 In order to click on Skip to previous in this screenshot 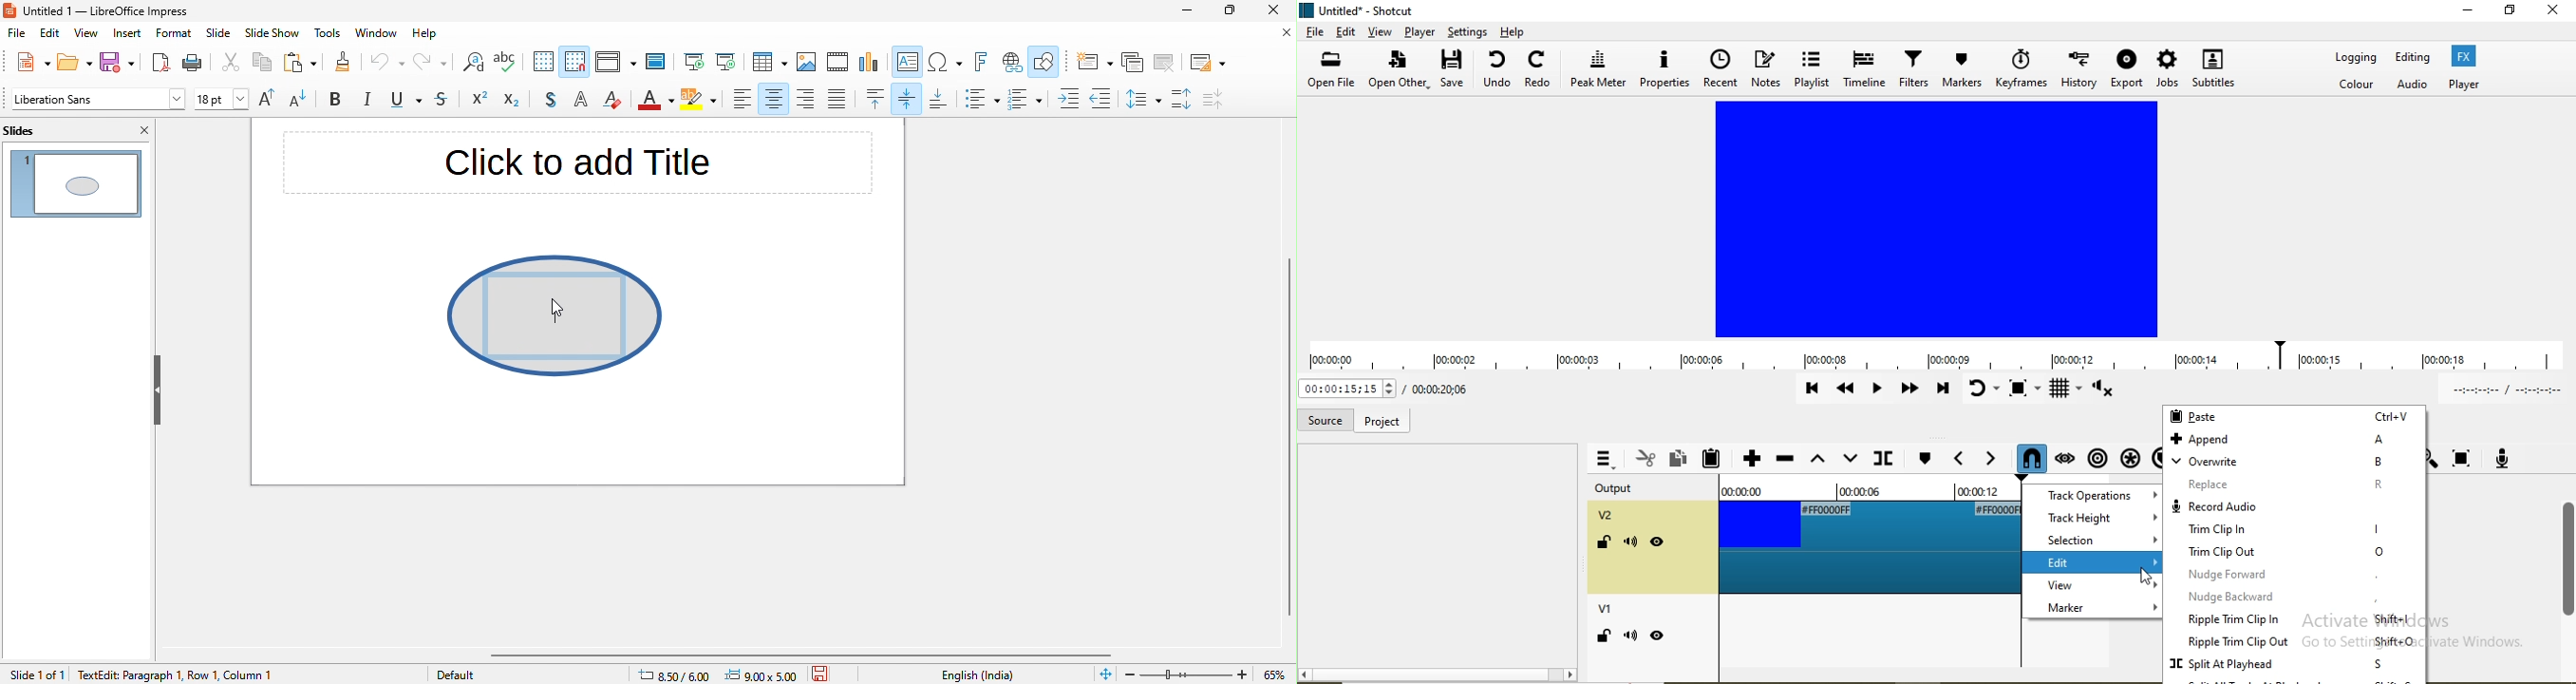, I will do `click(1812, 389)`.